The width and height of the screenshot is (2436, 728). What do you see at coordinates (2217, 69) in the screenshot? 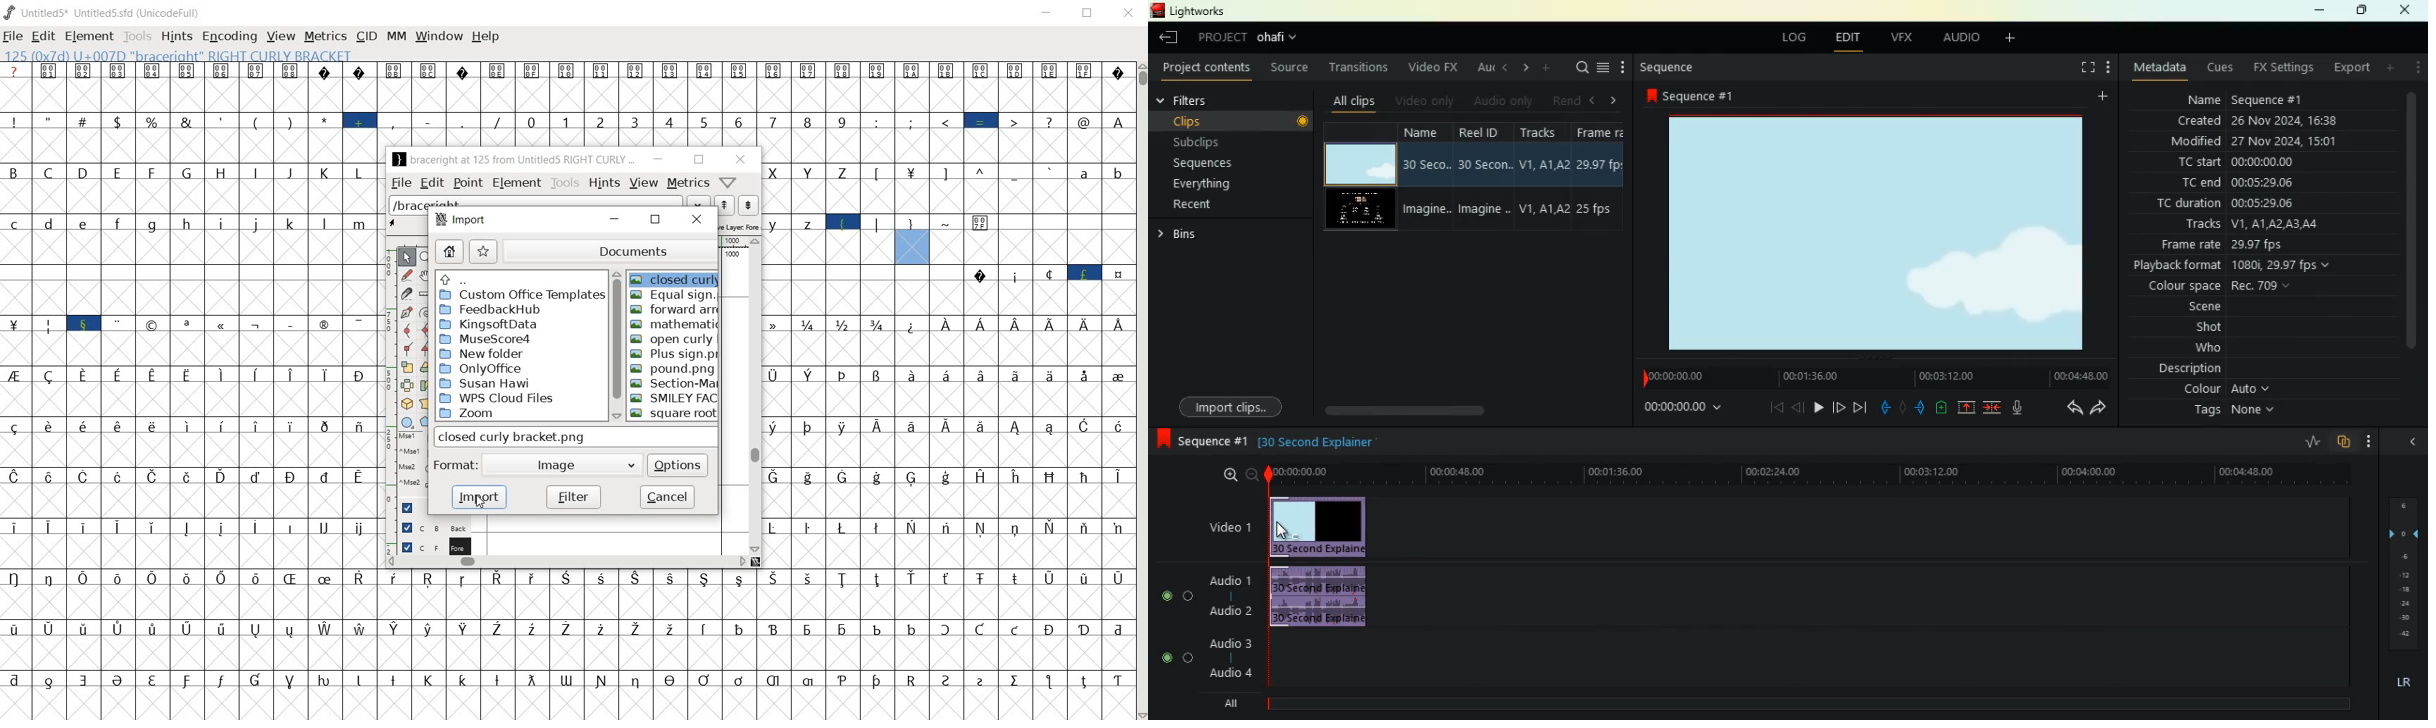
I see `cues` at bounding box center [2217, 69].